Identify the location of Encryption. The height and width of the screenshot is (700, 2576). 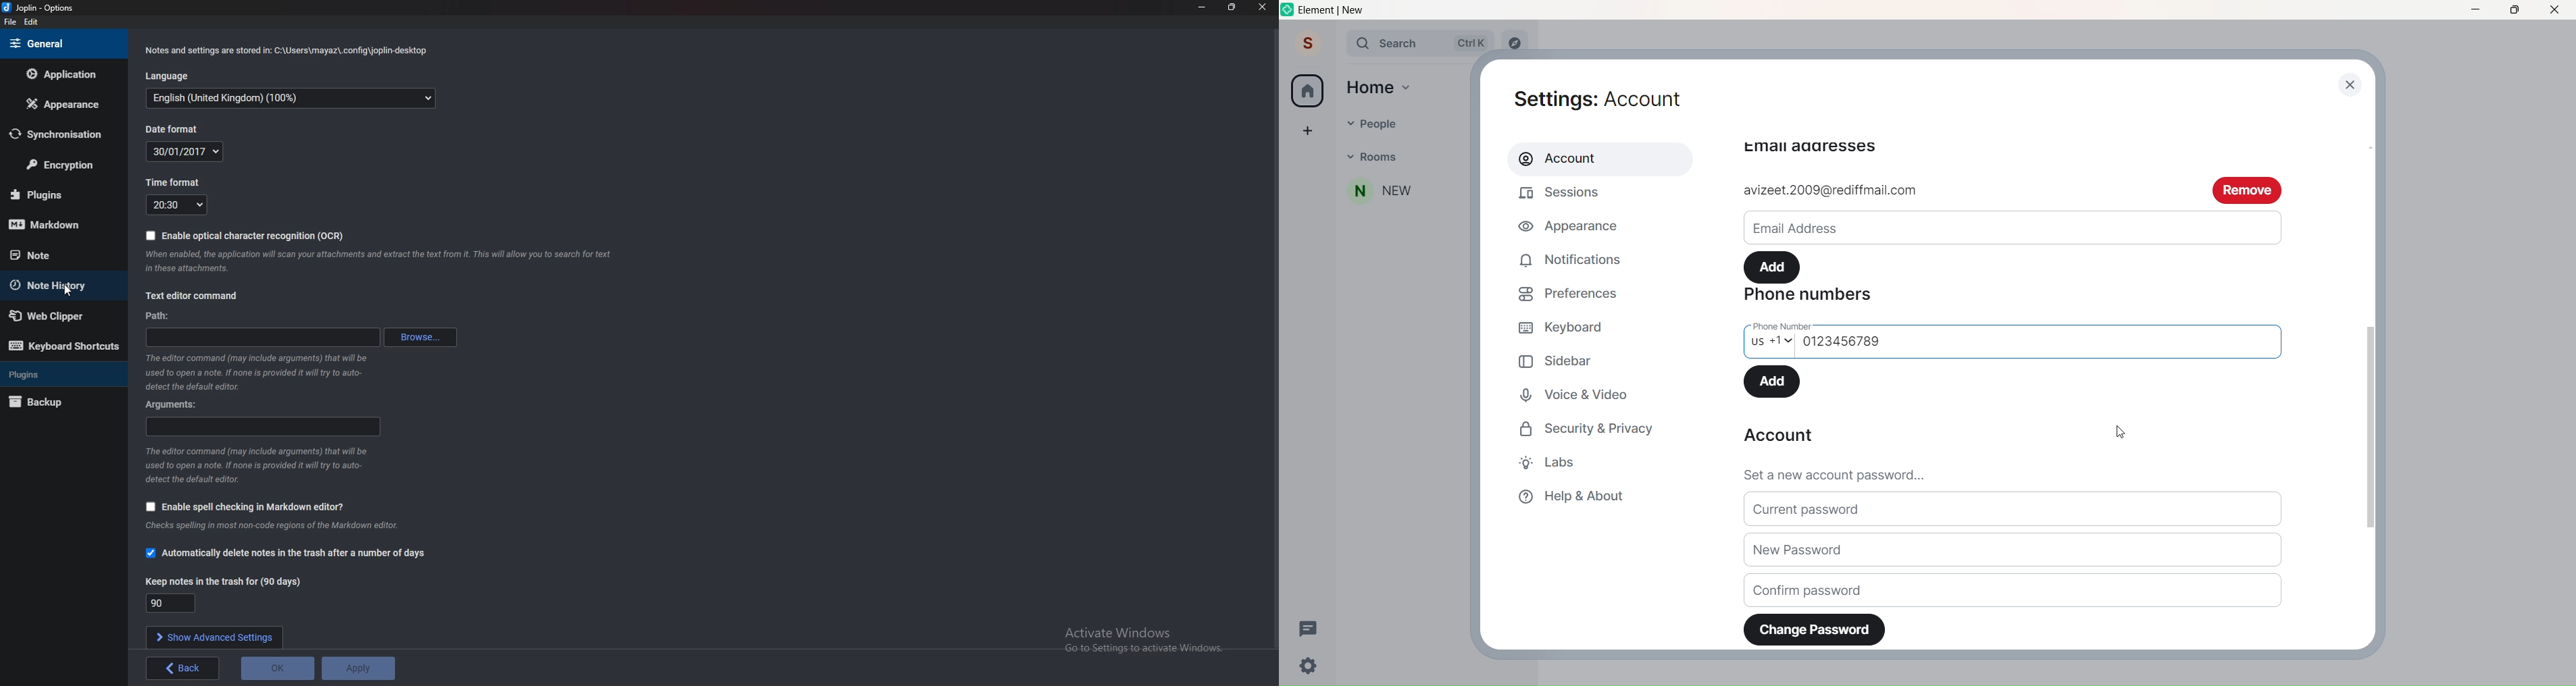
(61, 167).